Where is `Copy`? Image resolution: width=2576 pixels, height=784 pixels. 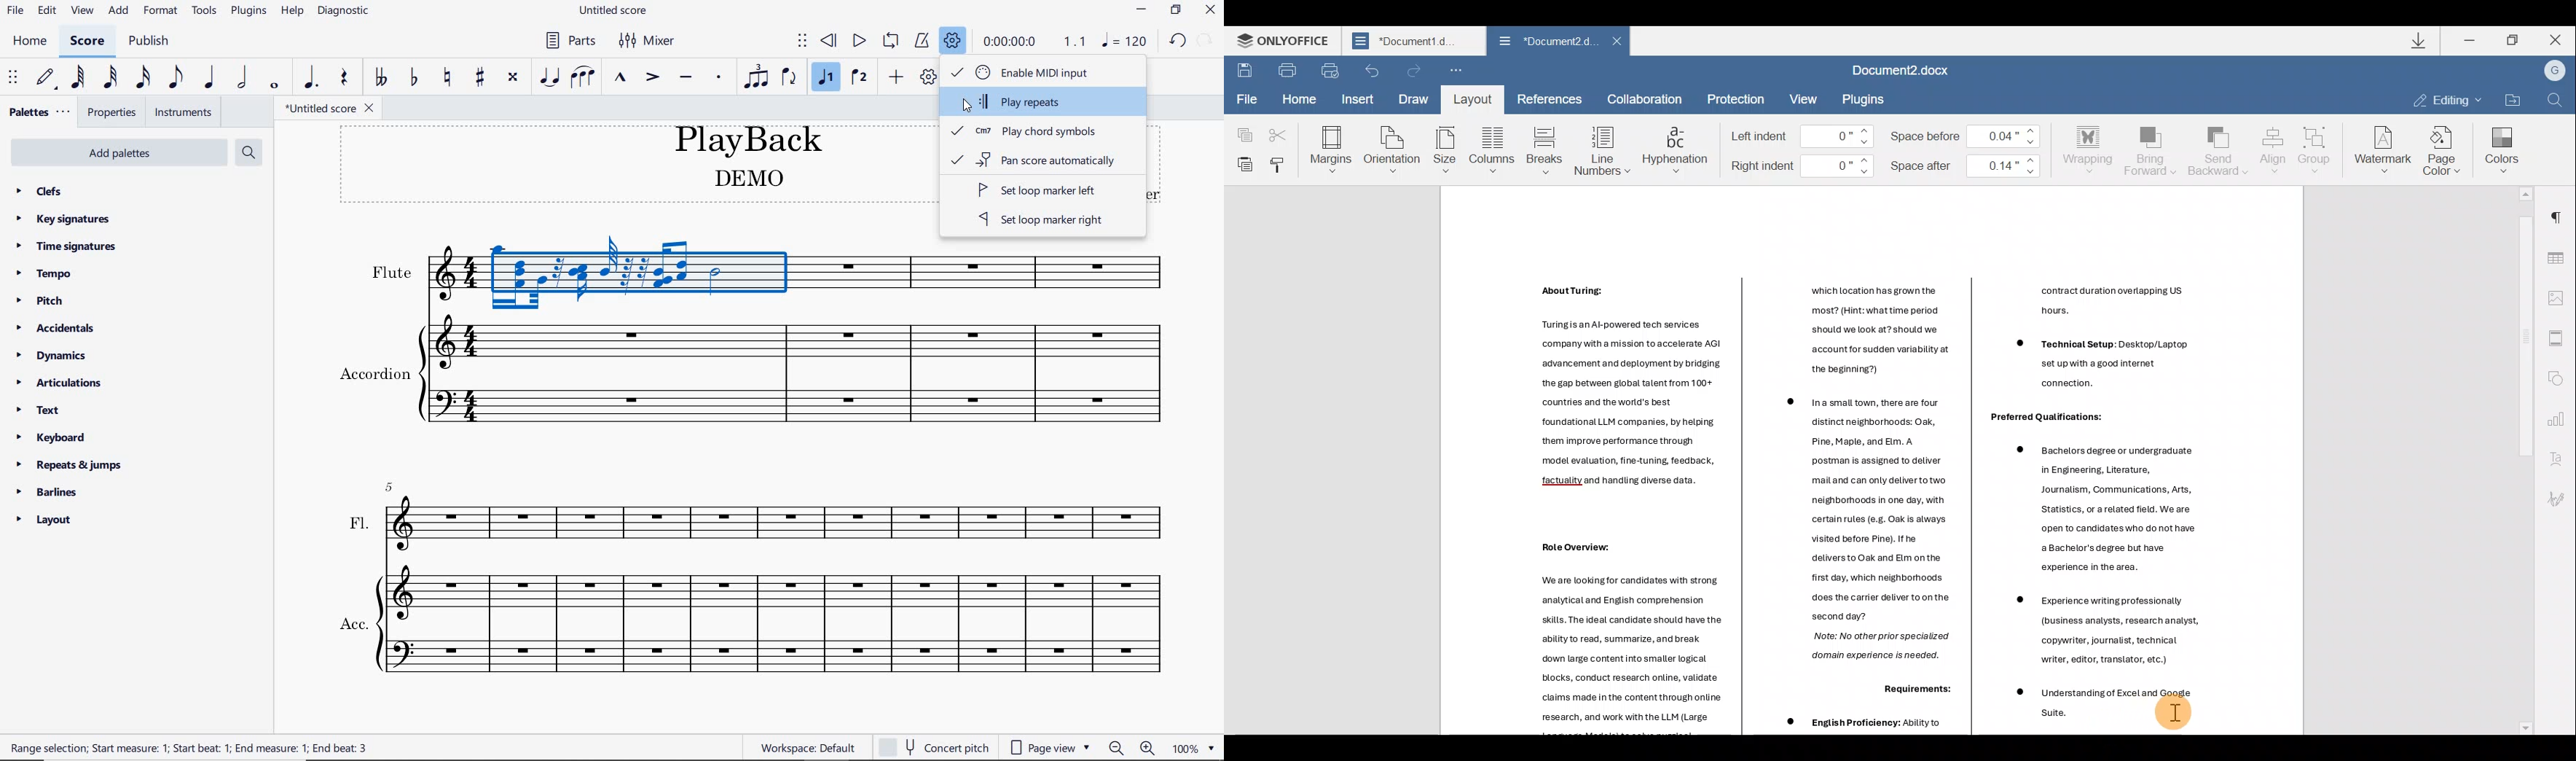 Copy is located at coordinates (1241, 128).